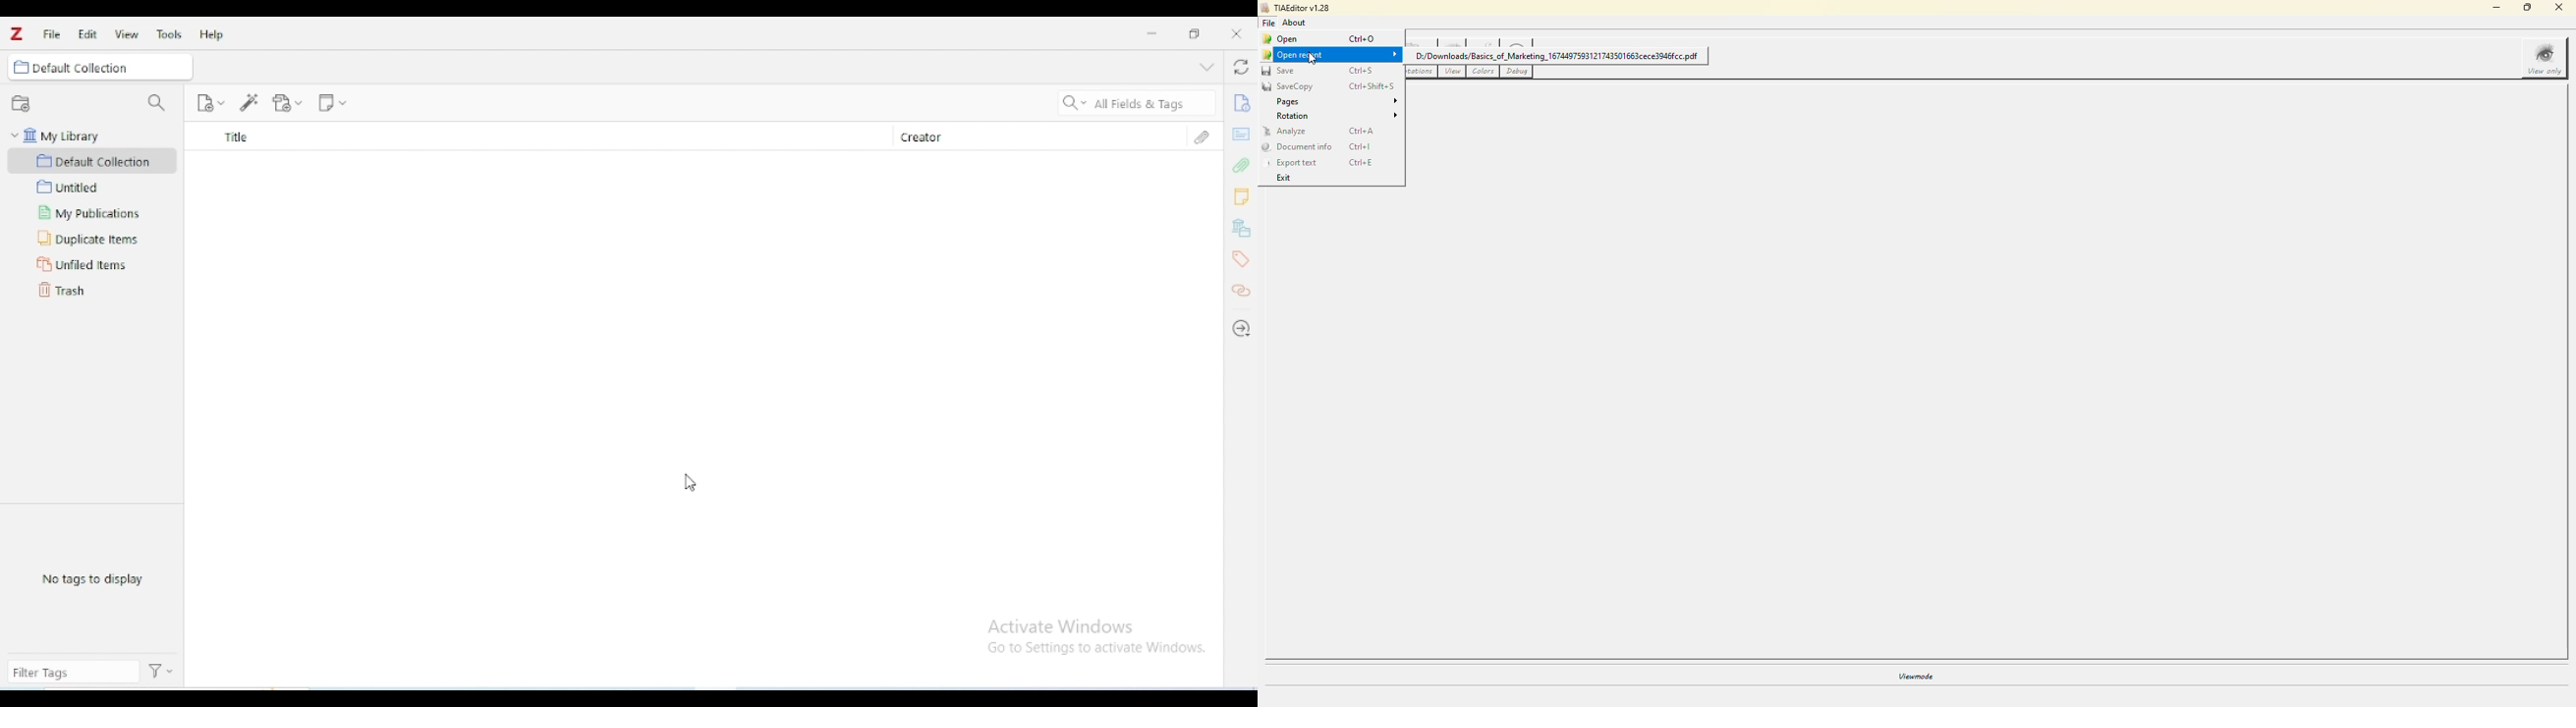  I want to click on cursor, so click(690, 482).